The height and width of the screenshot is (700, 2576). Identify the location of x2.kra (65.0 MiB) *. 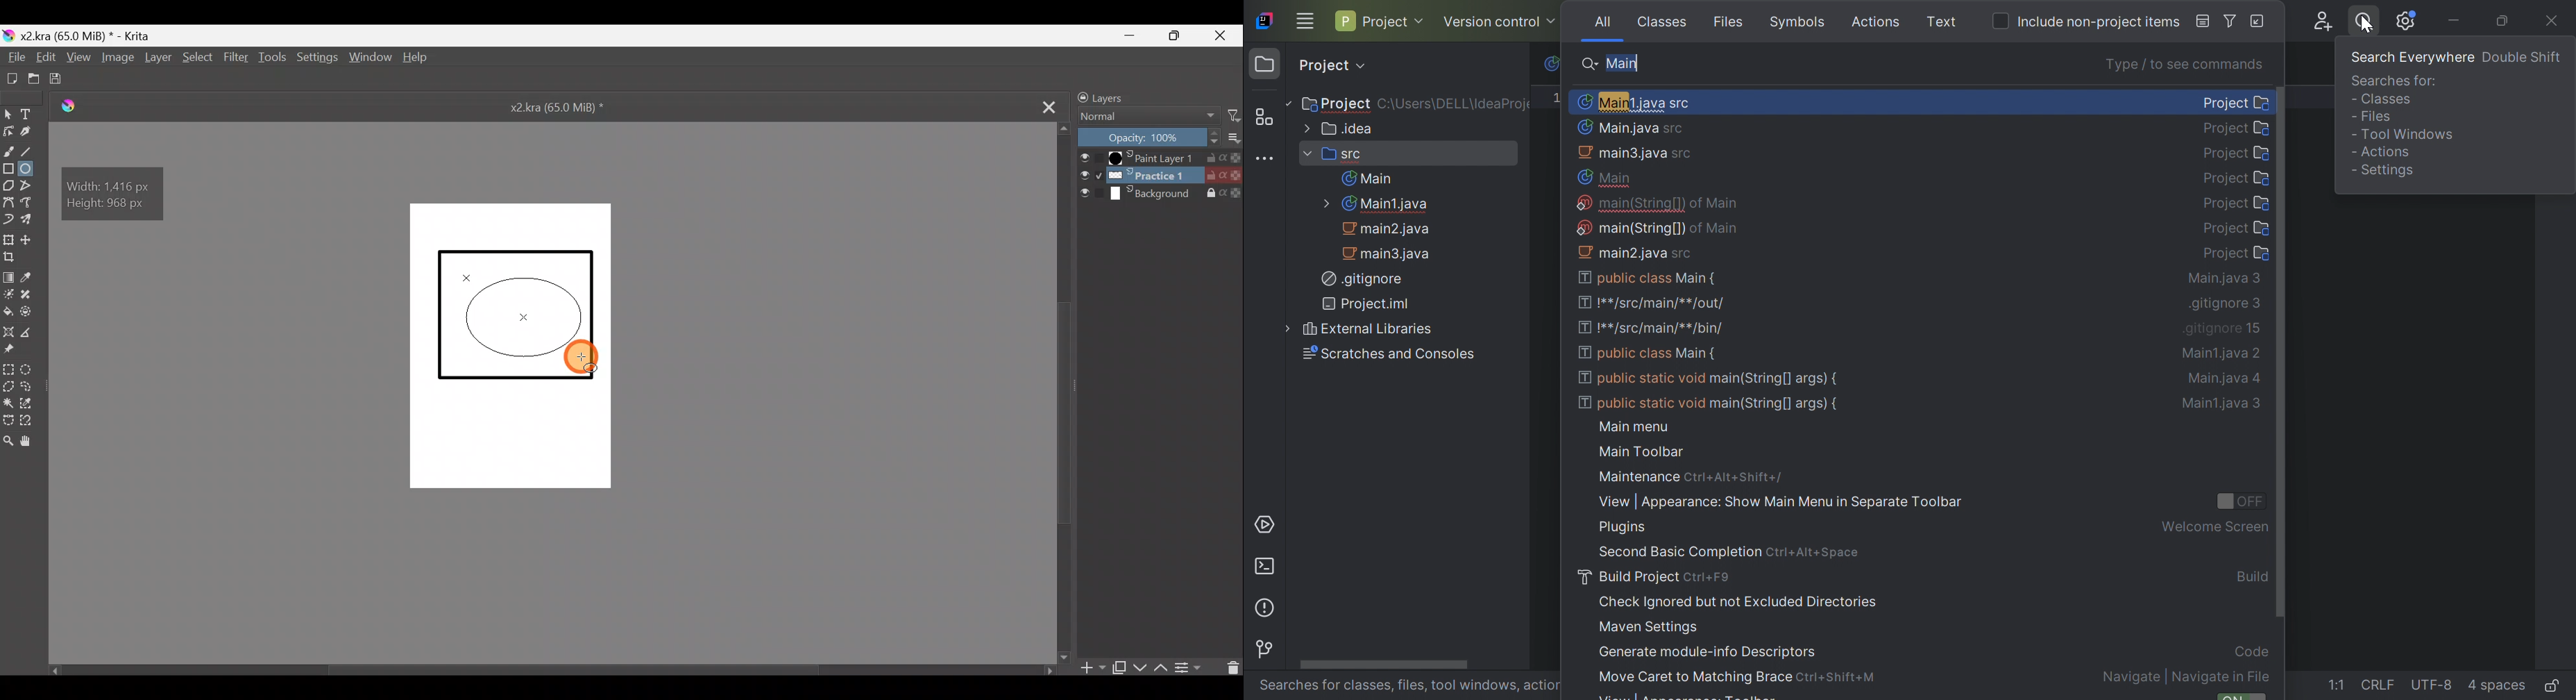
(560, 109).